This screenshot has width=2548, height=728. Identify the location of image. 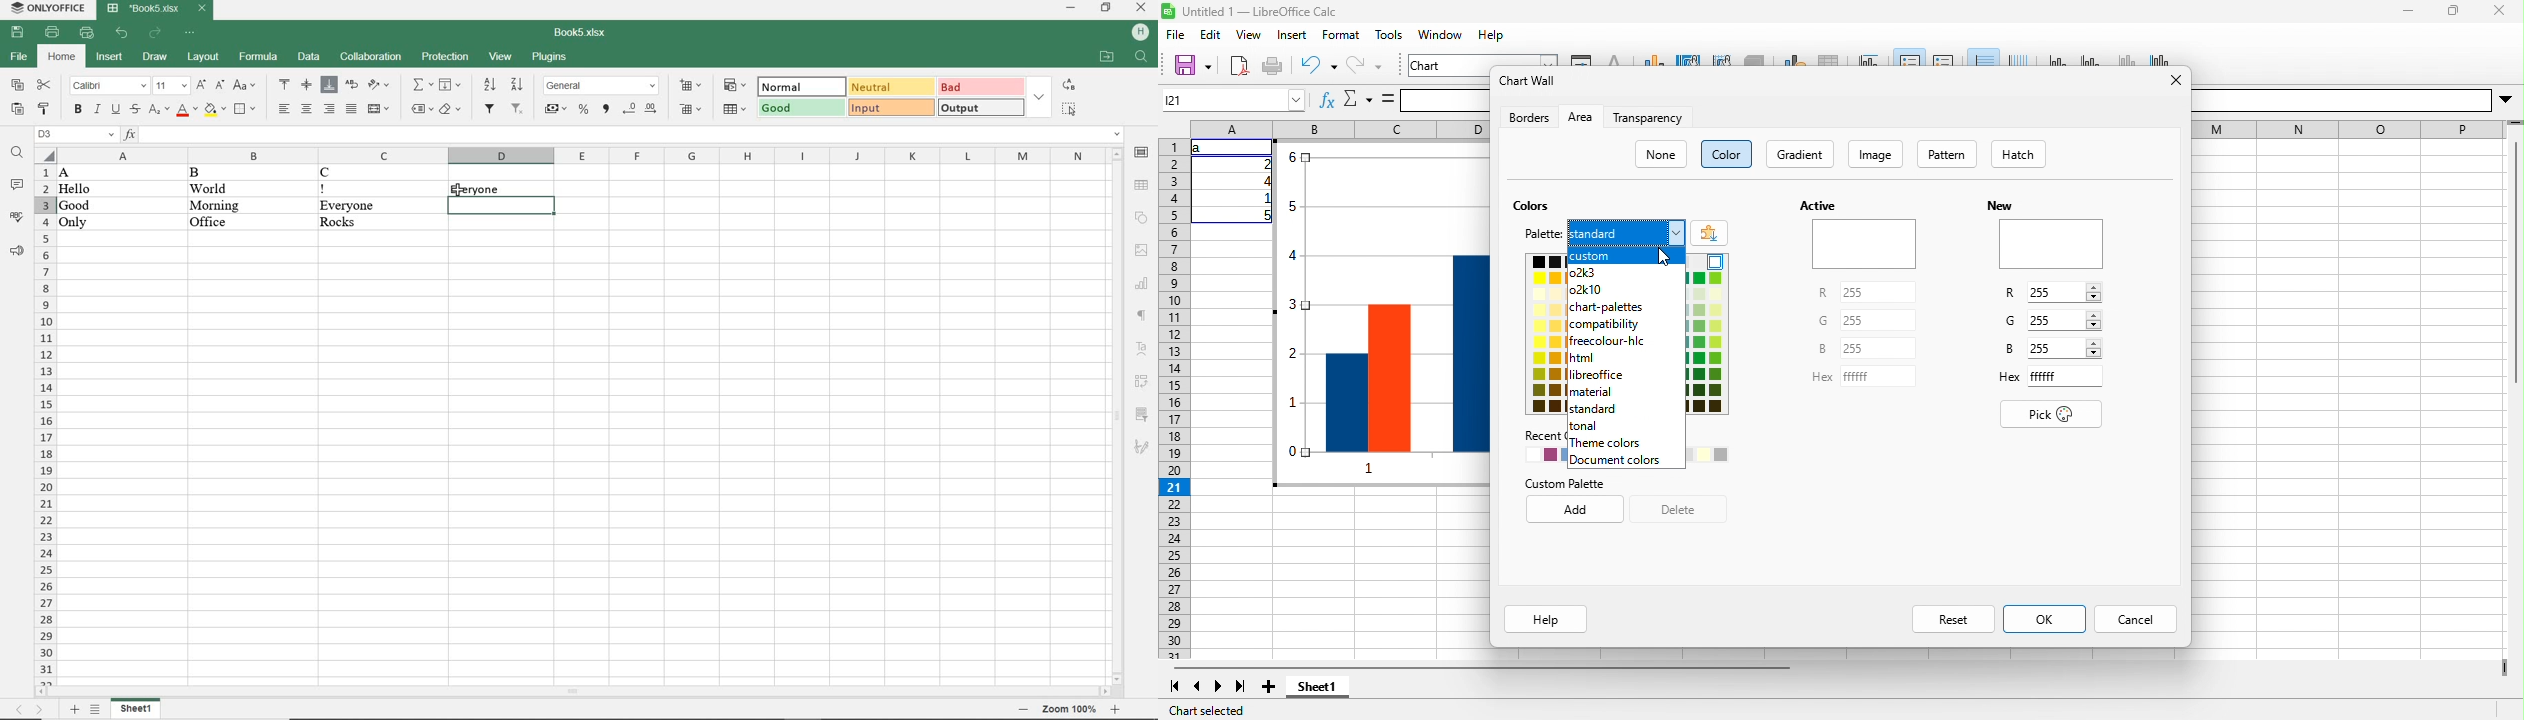
(1875, 154).